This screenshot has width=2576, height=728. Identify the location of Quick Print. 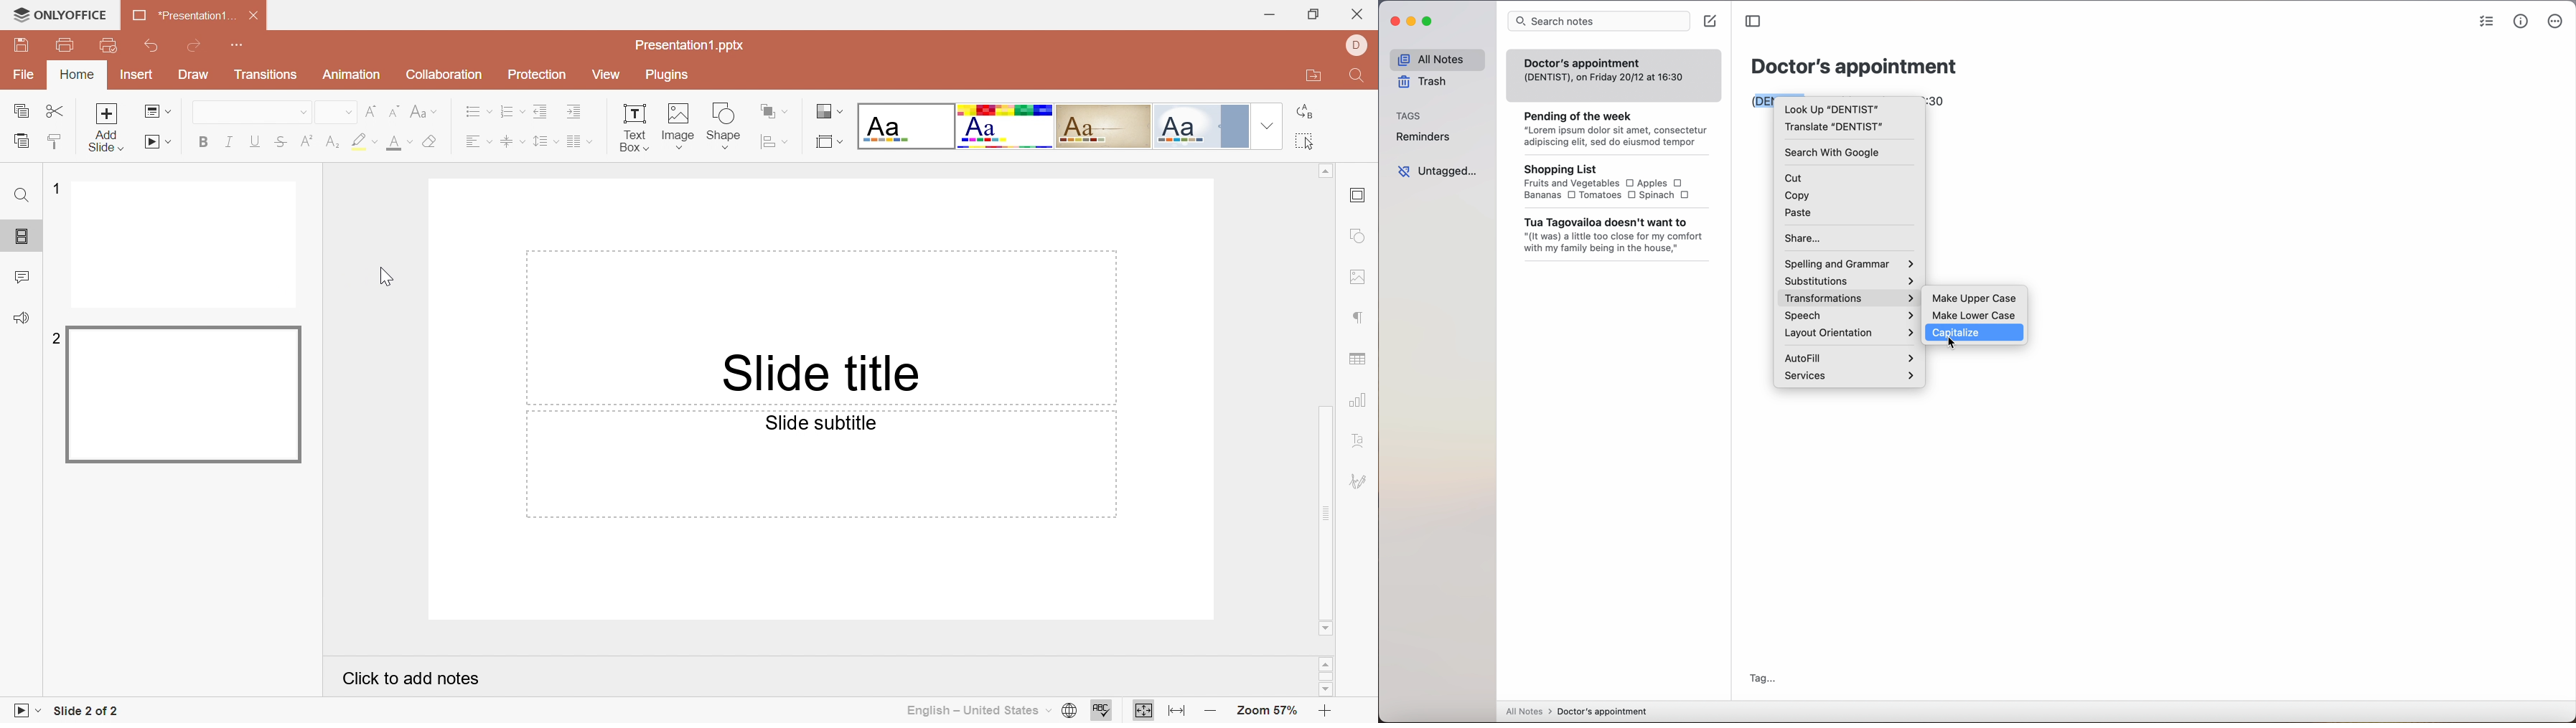
(110, 46).